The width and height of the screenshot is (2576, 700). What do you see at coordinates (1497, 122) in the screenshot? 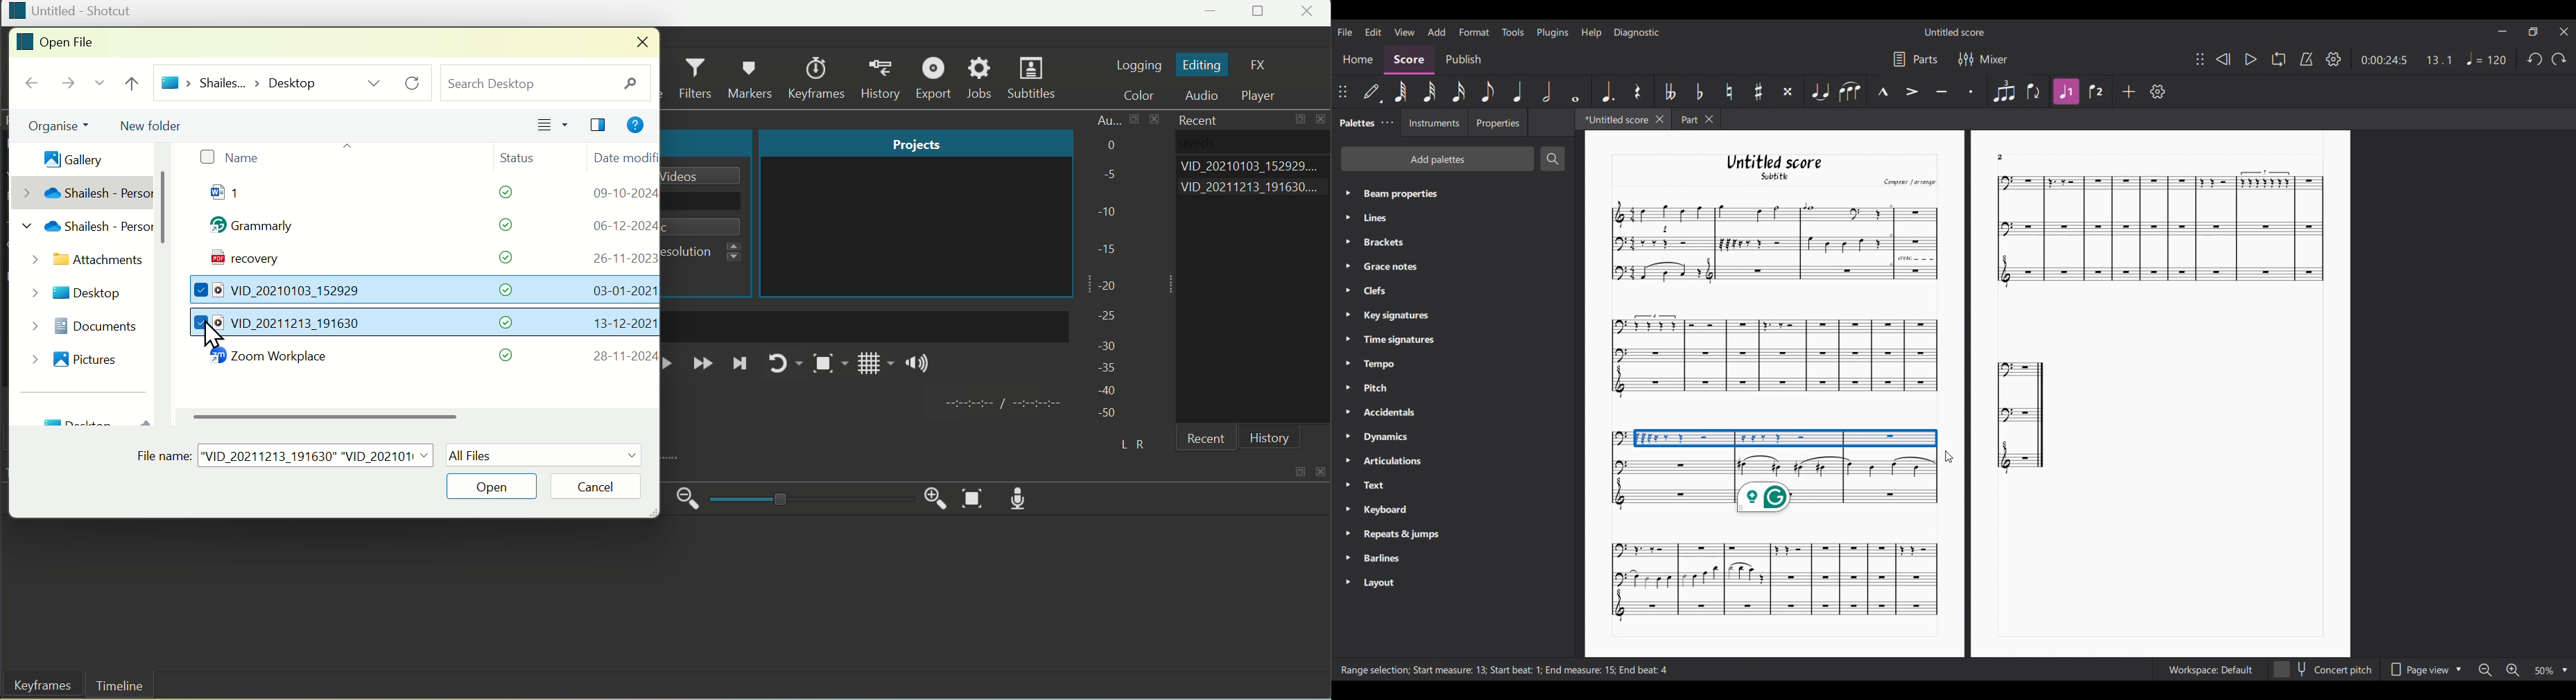
I see `Properties ` at bounding box center [1497, 122].